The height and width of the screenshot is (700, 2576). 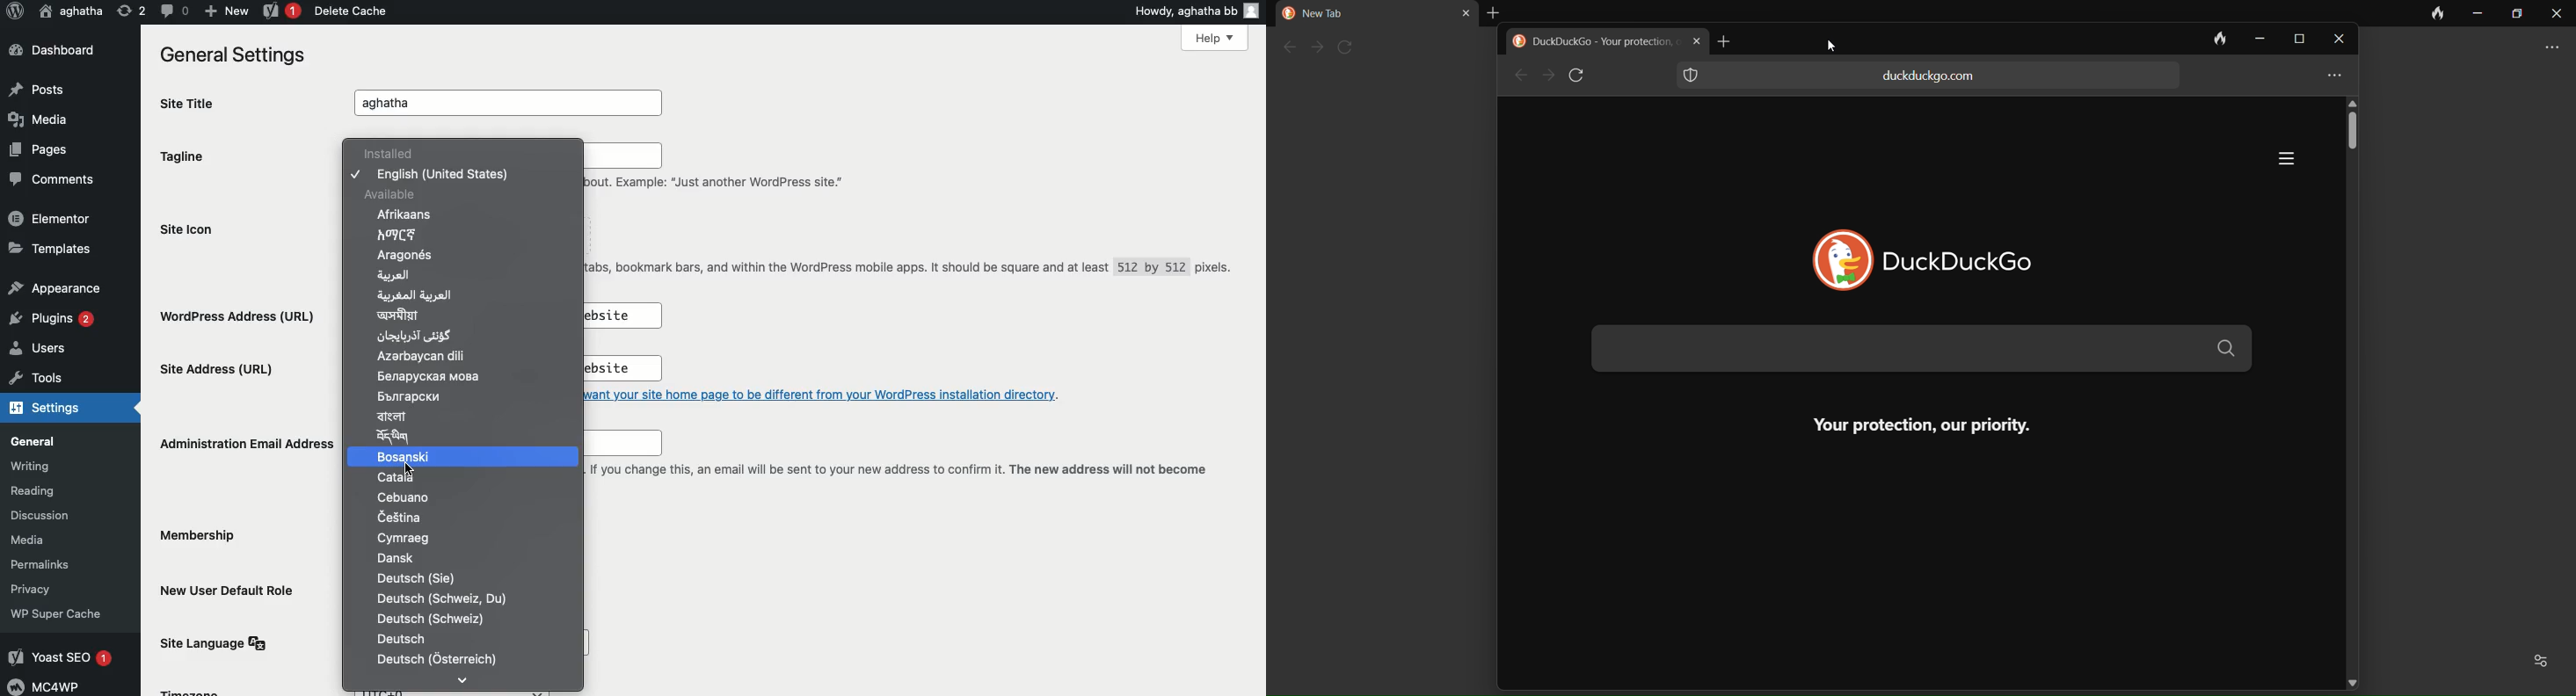 I want to click on scrollbar, so click(x=2354, y=143).